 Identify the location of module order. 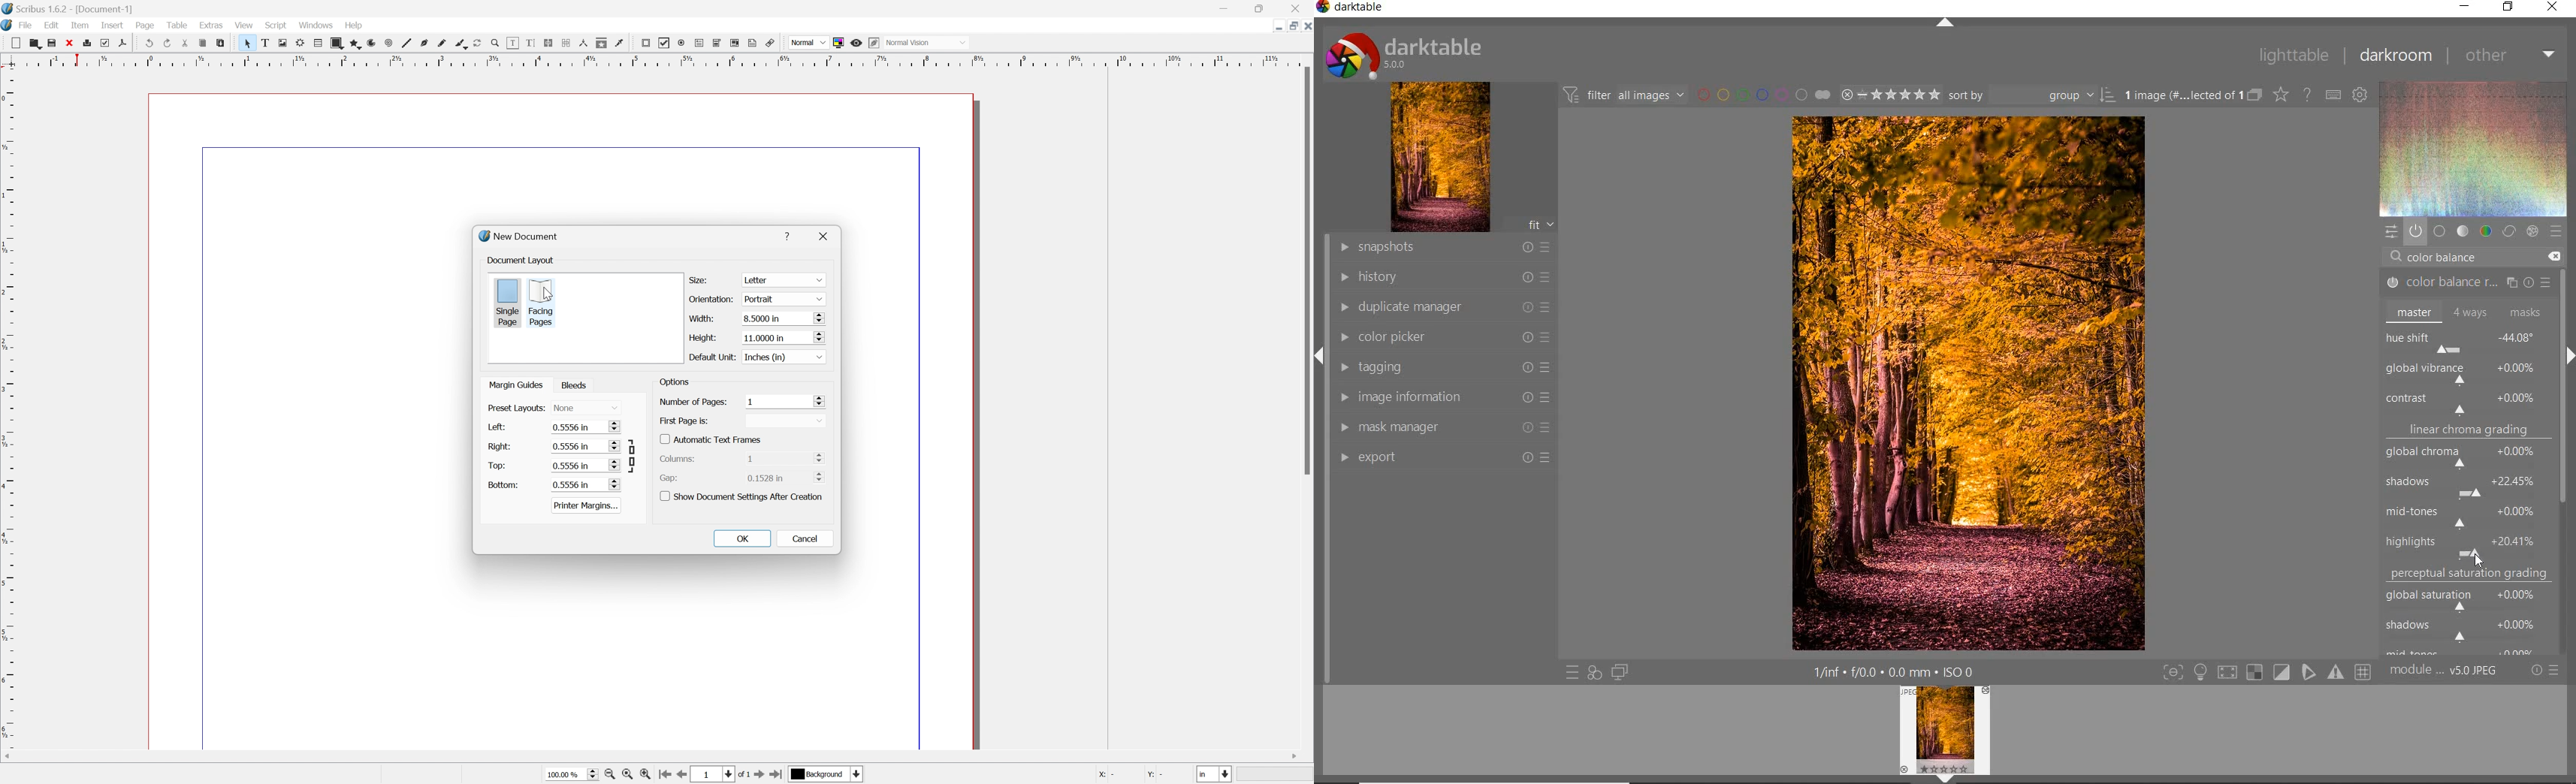
(2443, 672).